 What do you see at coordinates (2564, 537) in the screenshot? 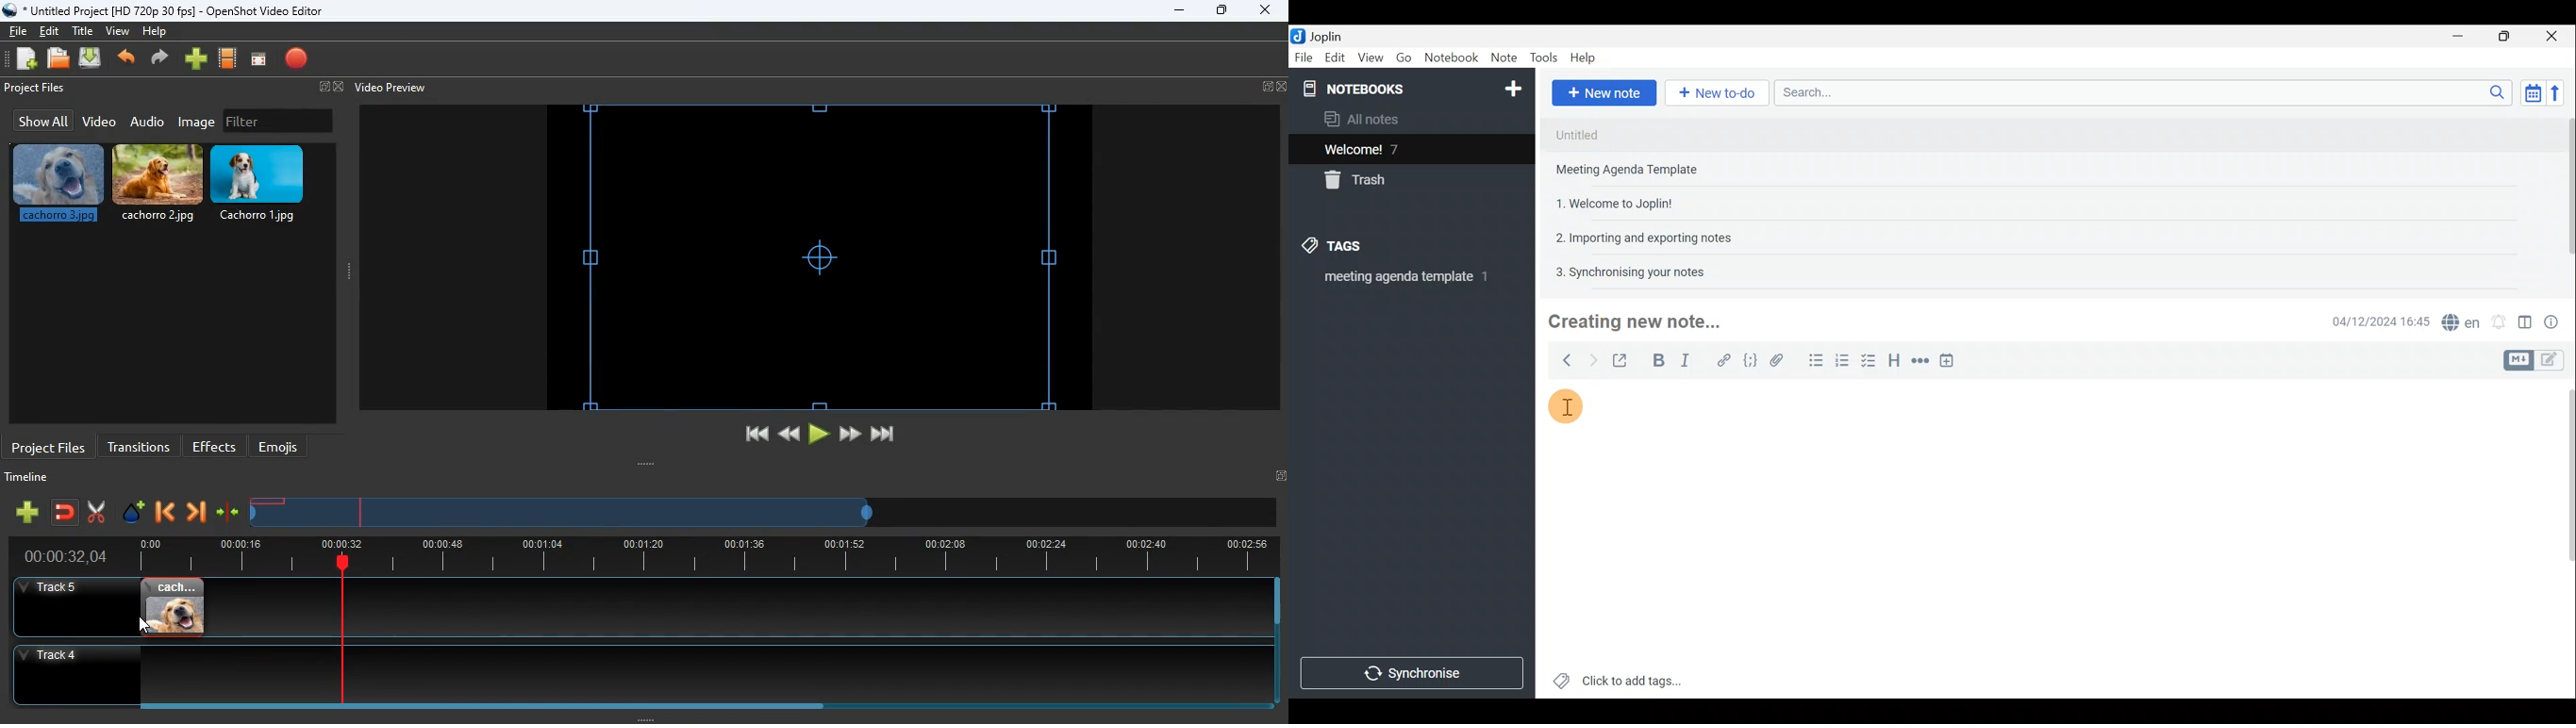
I see `Scroll bar` at bounding box center [2564, 537].